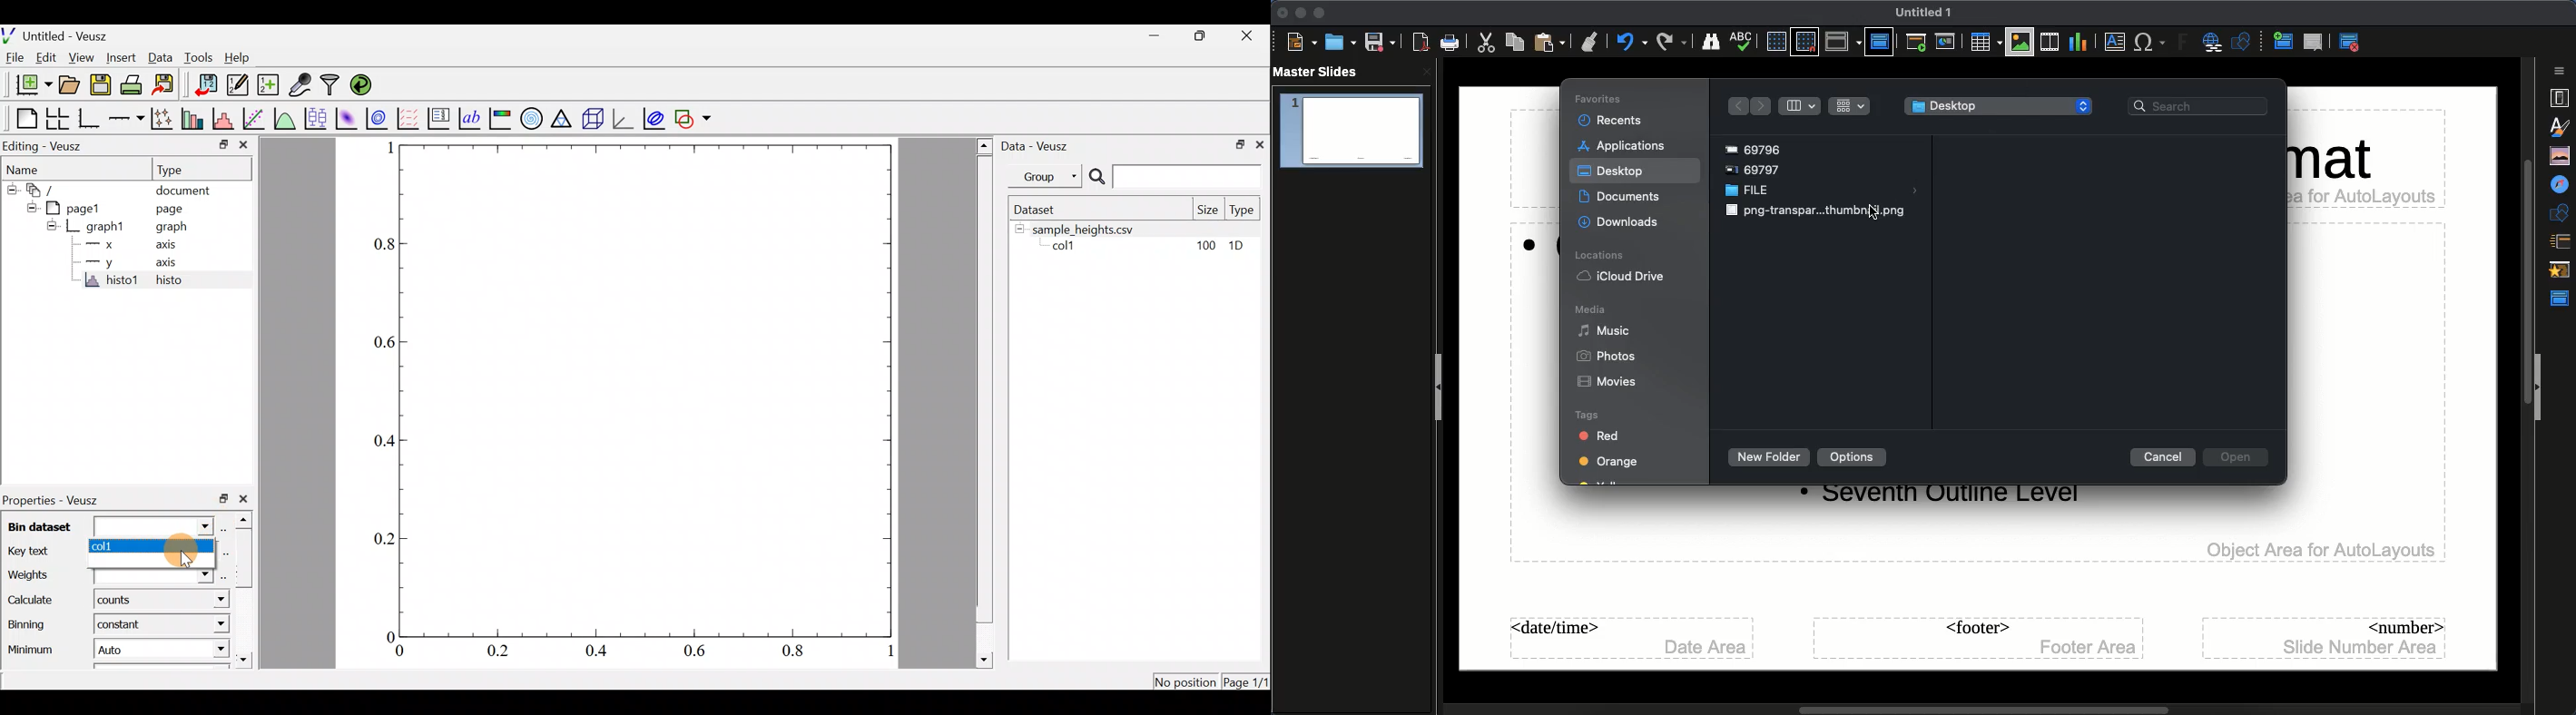 This screenshot has height=728, width=2576. I want to click on hide, so click(9, 191).